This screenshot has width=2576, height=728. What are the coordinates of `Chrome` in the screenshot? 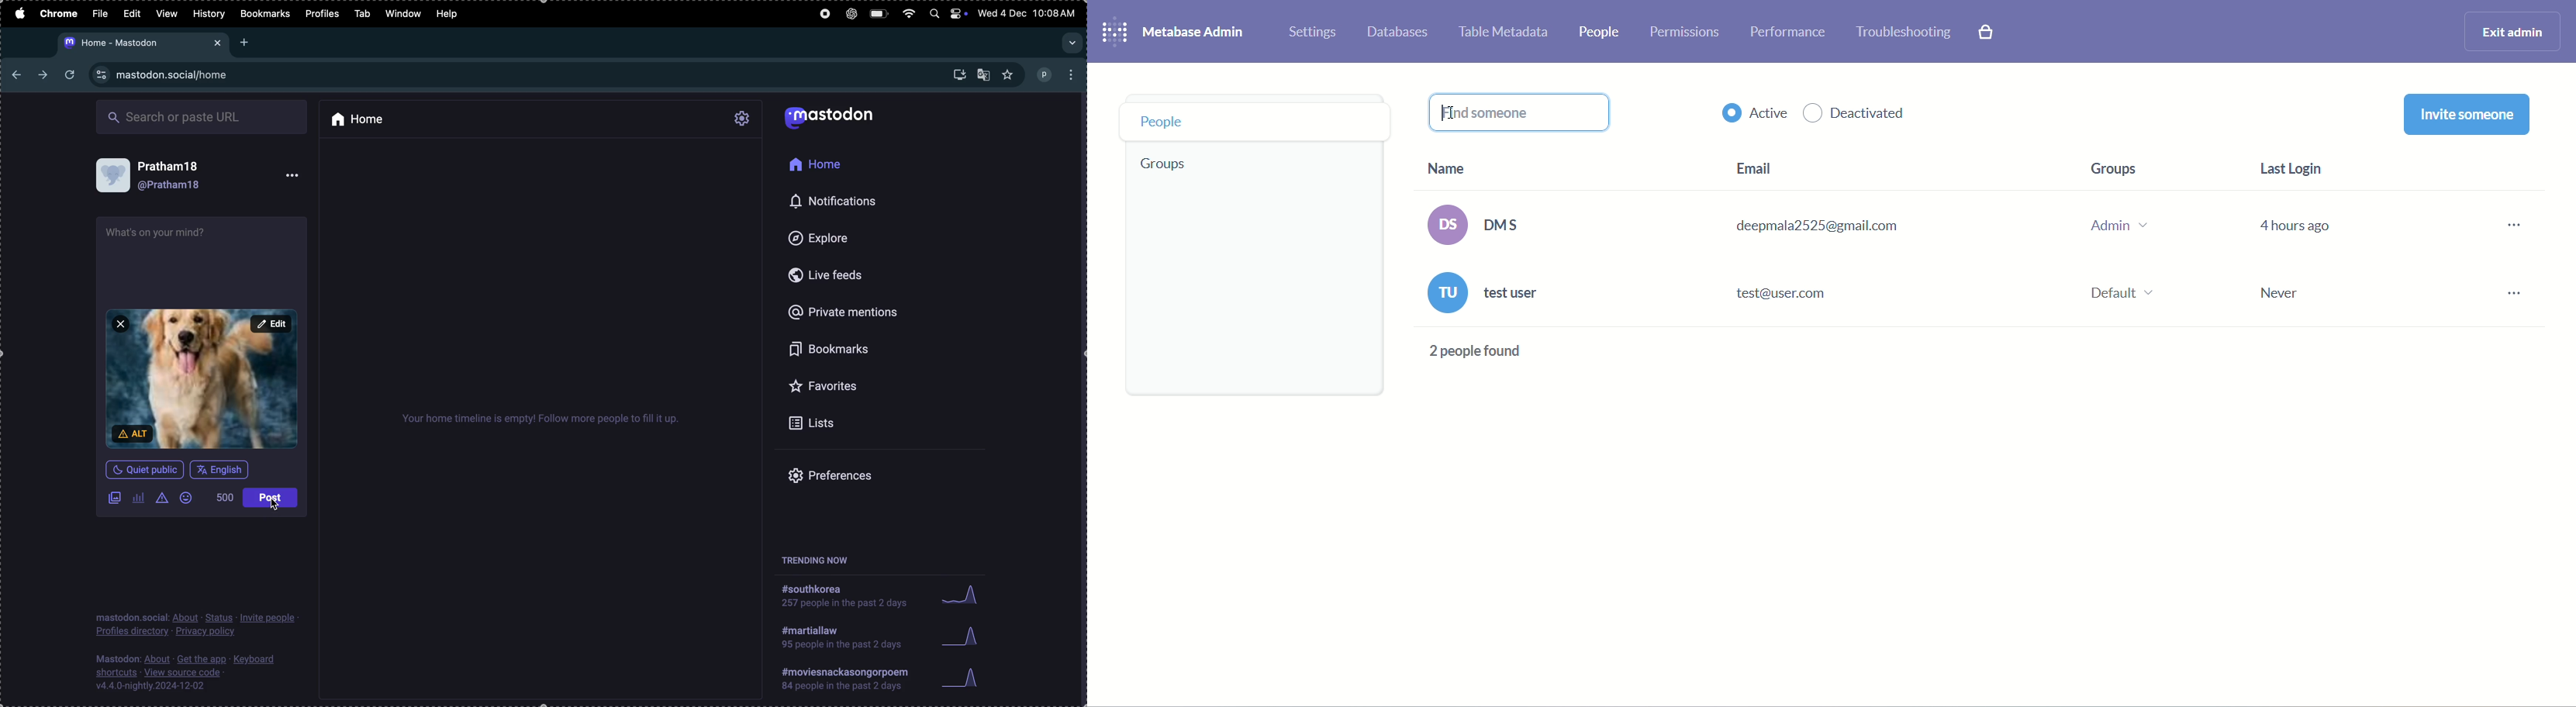 It's located at (57, 14).